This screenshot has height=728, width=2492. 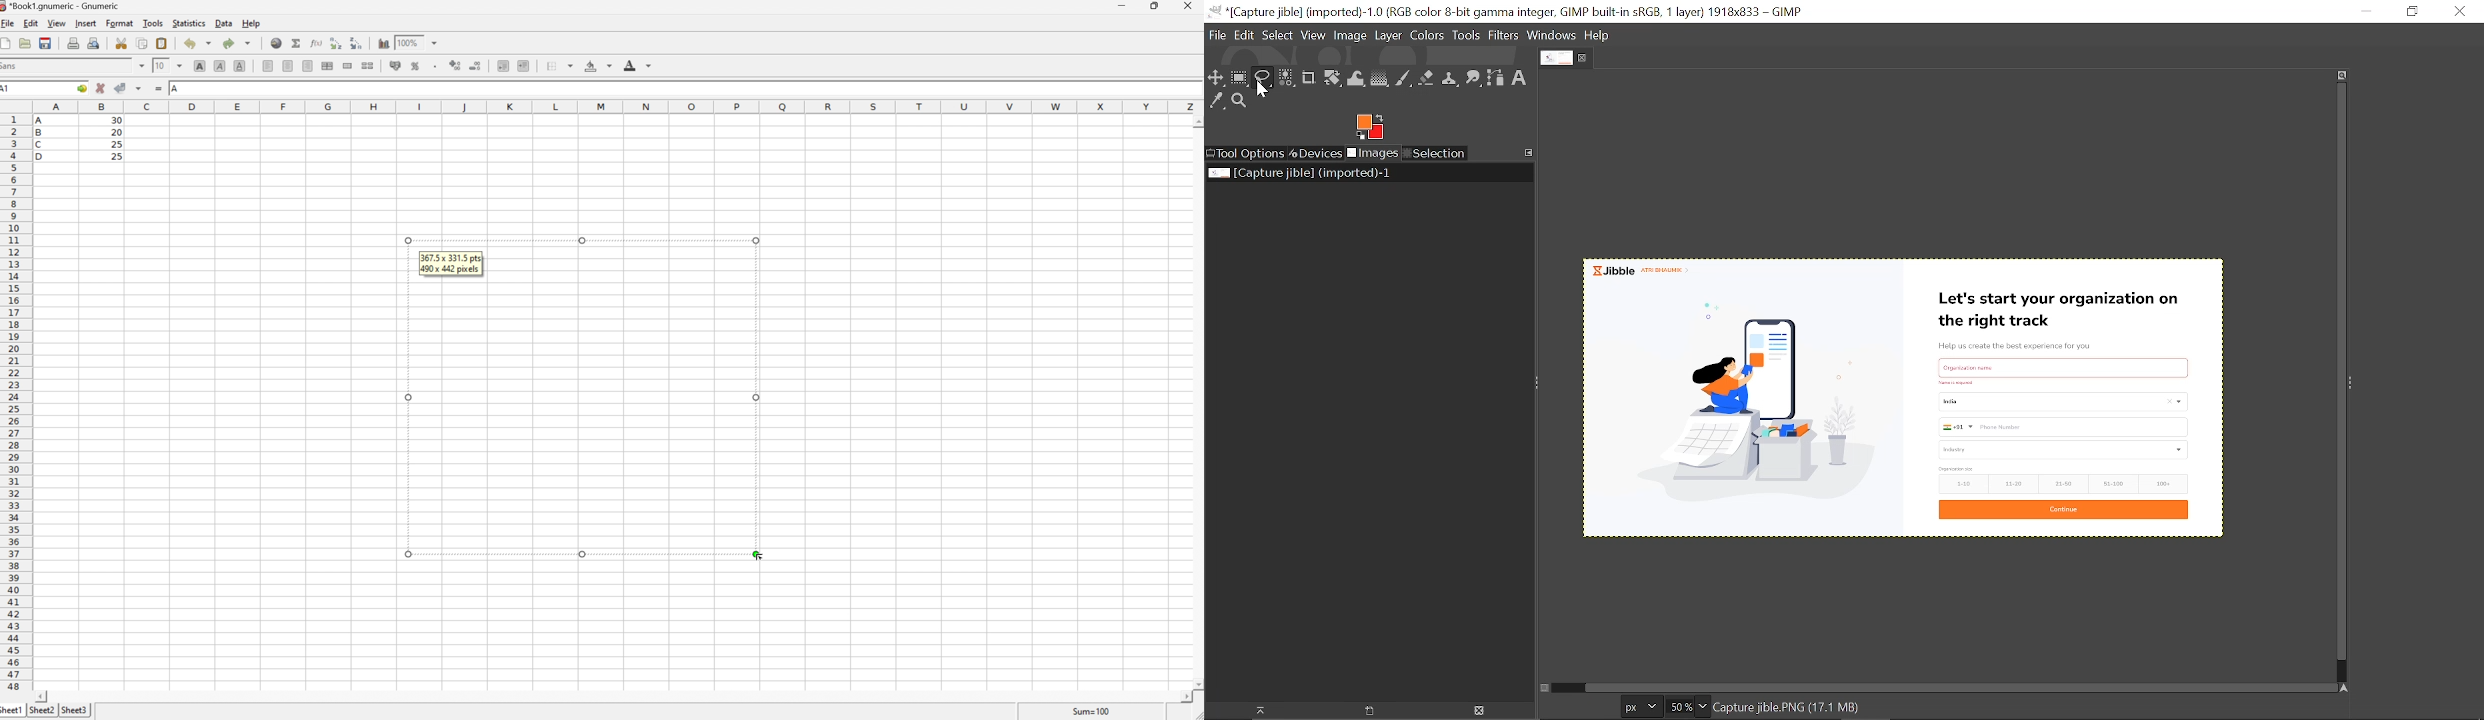 I want to click on Select, so click(x=1278, y=35).